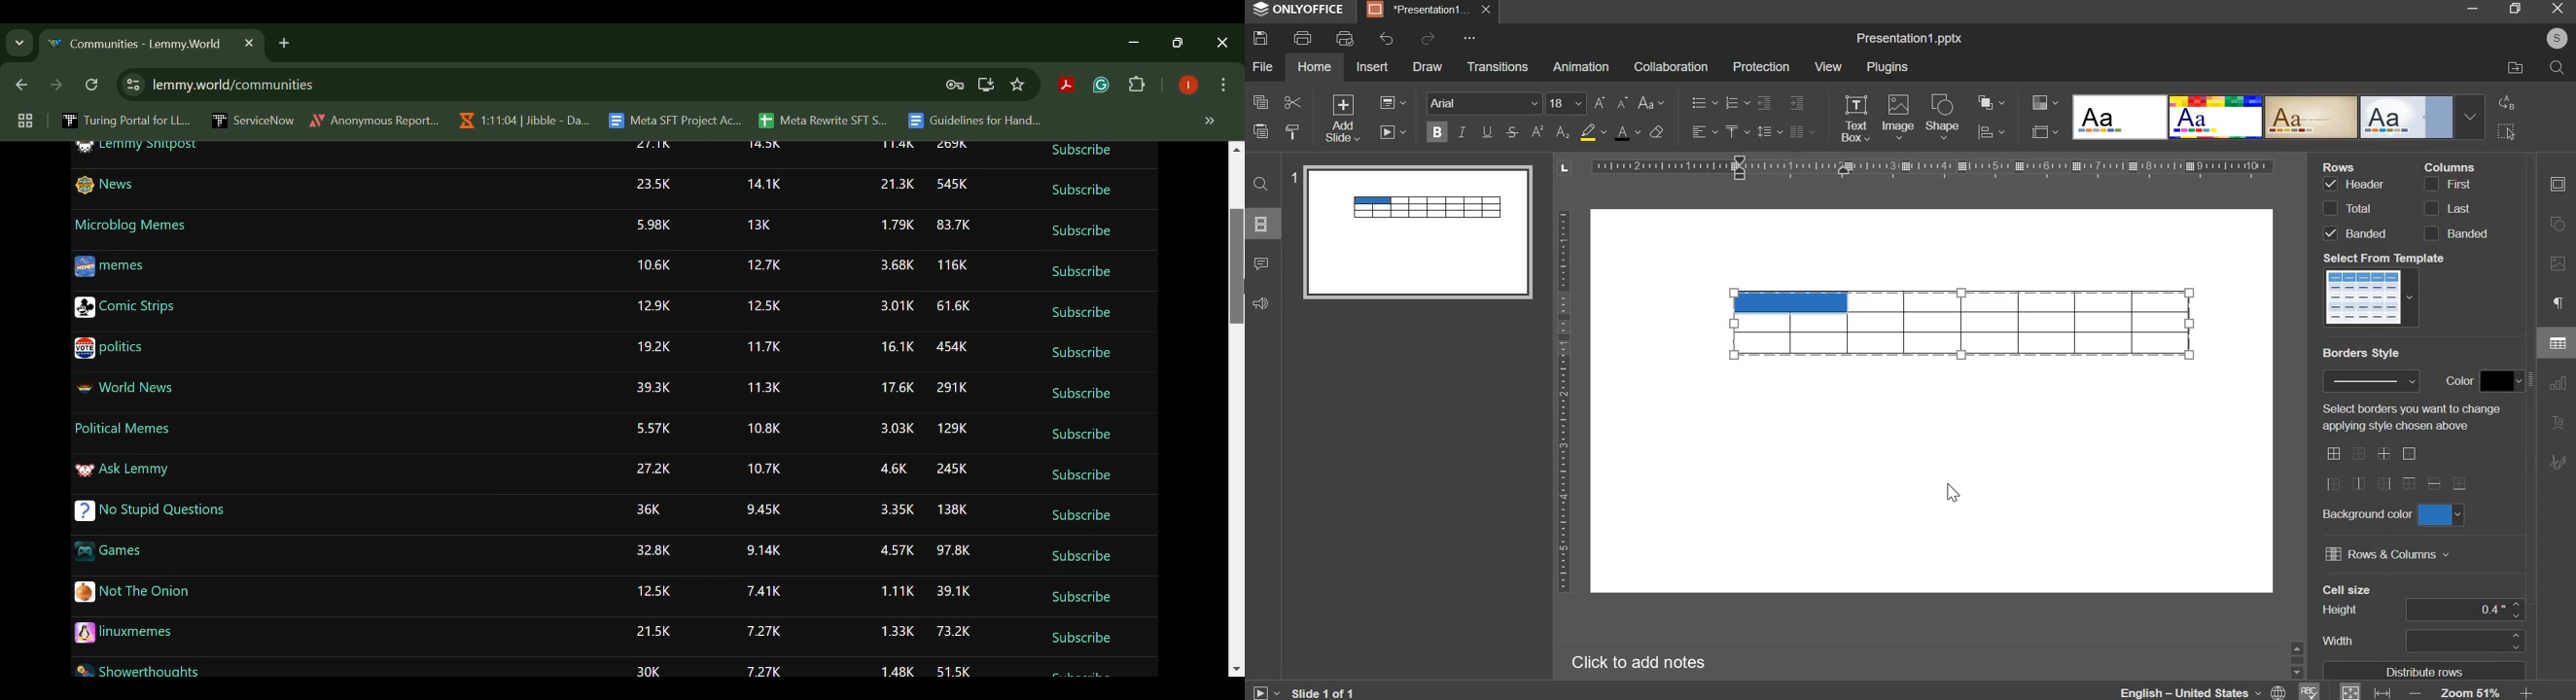 The height and width of the screenshot is (700, 2576). Describe the element at coordinates (2362, 353) in the screenshot. I see `Border Style` at that location.